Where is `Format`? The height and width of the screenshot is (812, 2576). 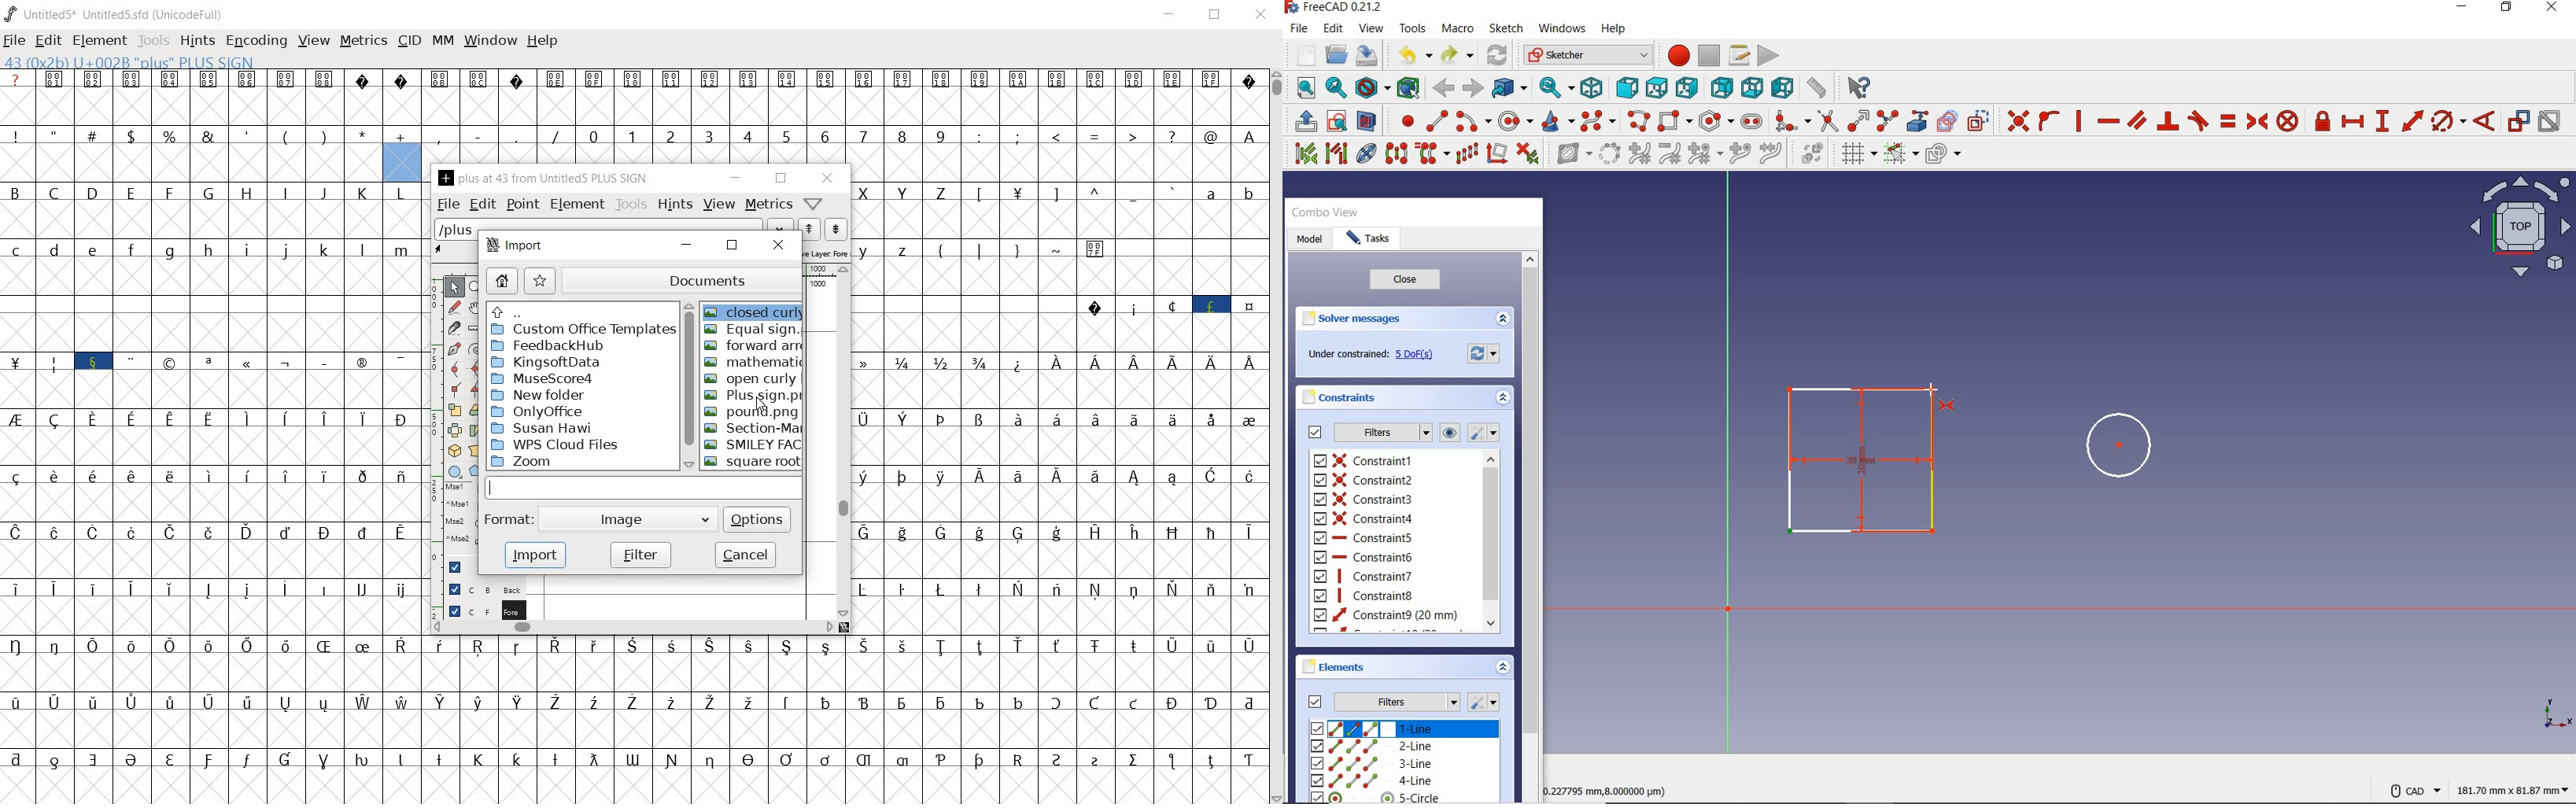 Format is located at coordinates (512, 520).